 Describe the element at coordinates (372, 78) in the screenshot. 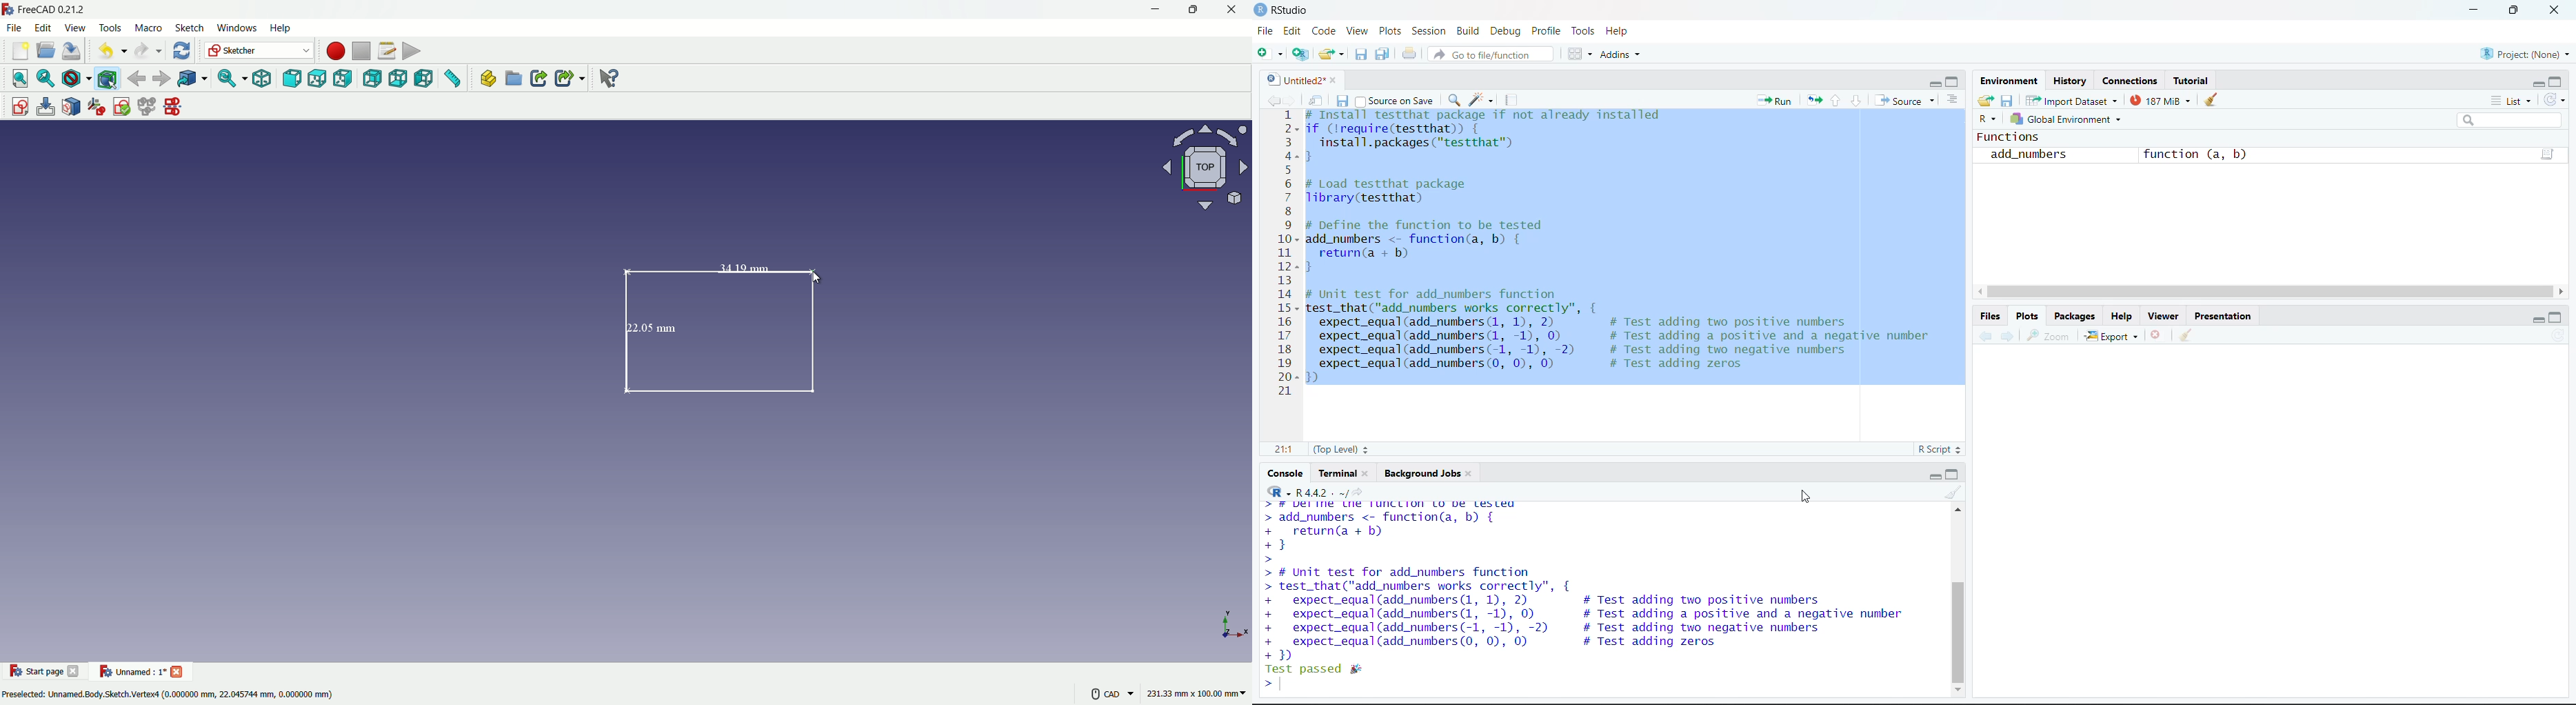

I see `back view` at that location.